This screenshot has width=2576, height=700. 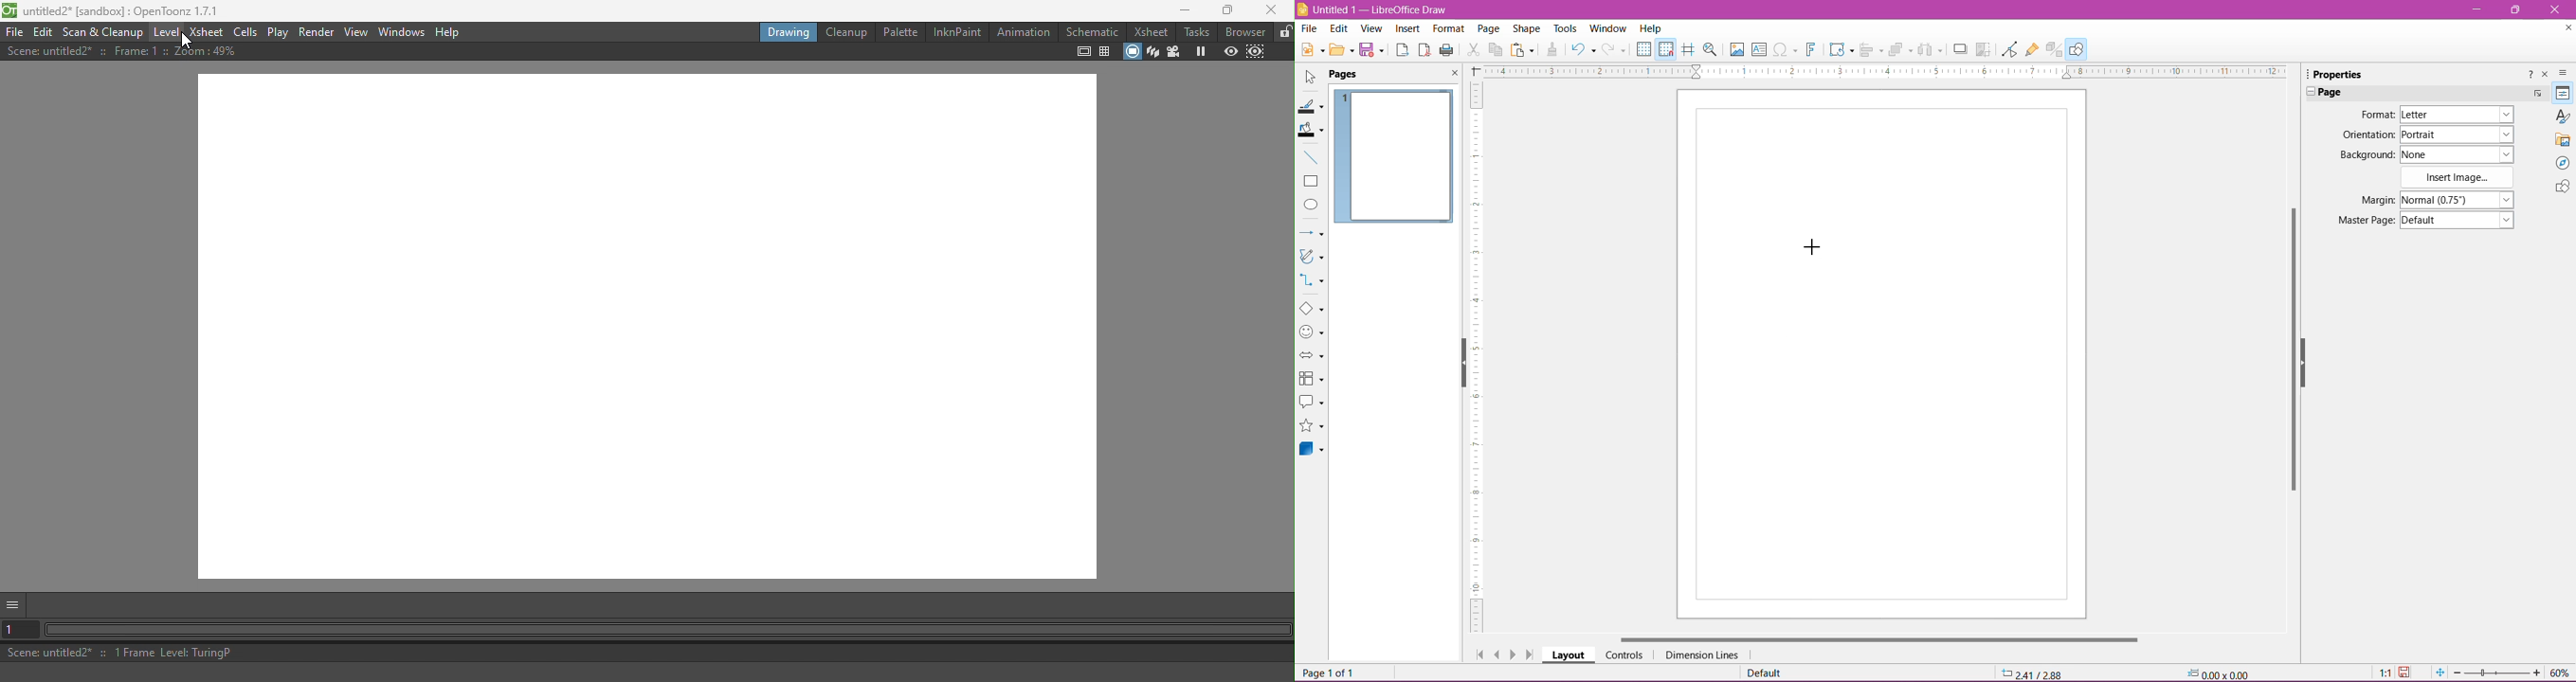 I want to click on Set master page, so click(x=2458, y=219).